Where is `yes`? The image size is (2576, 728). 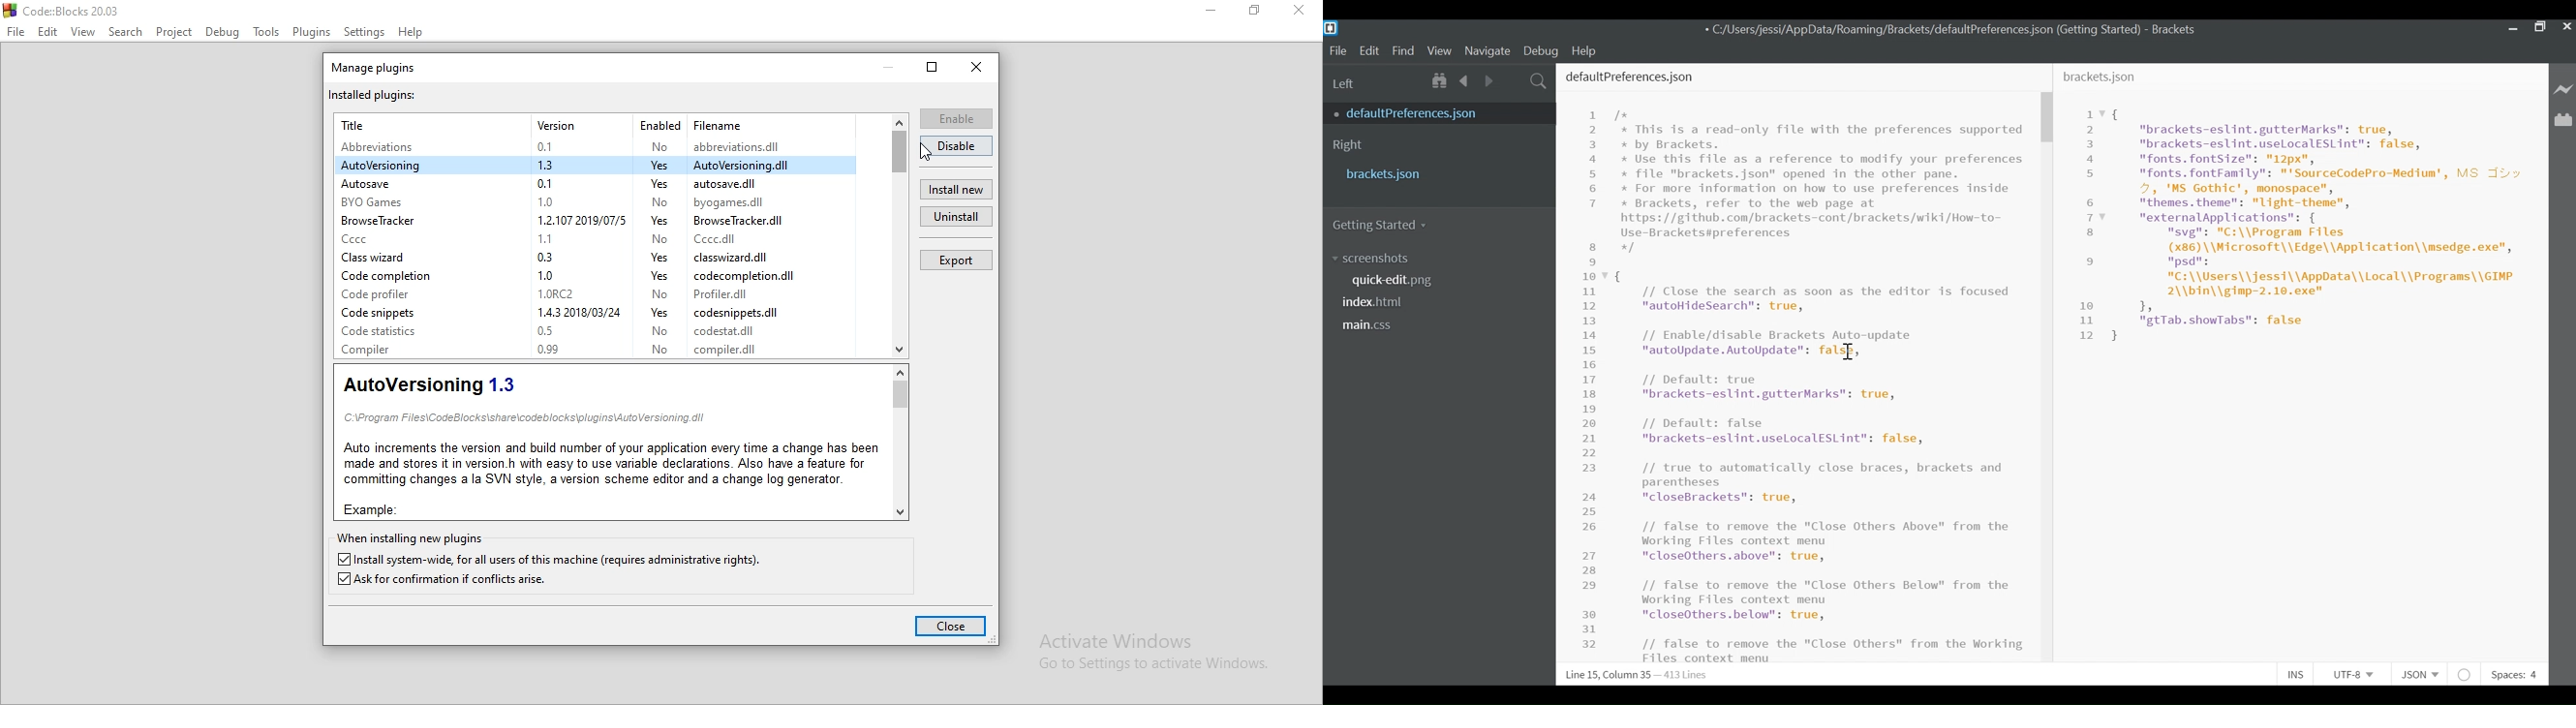 yes is located at coordinates (657, 260).